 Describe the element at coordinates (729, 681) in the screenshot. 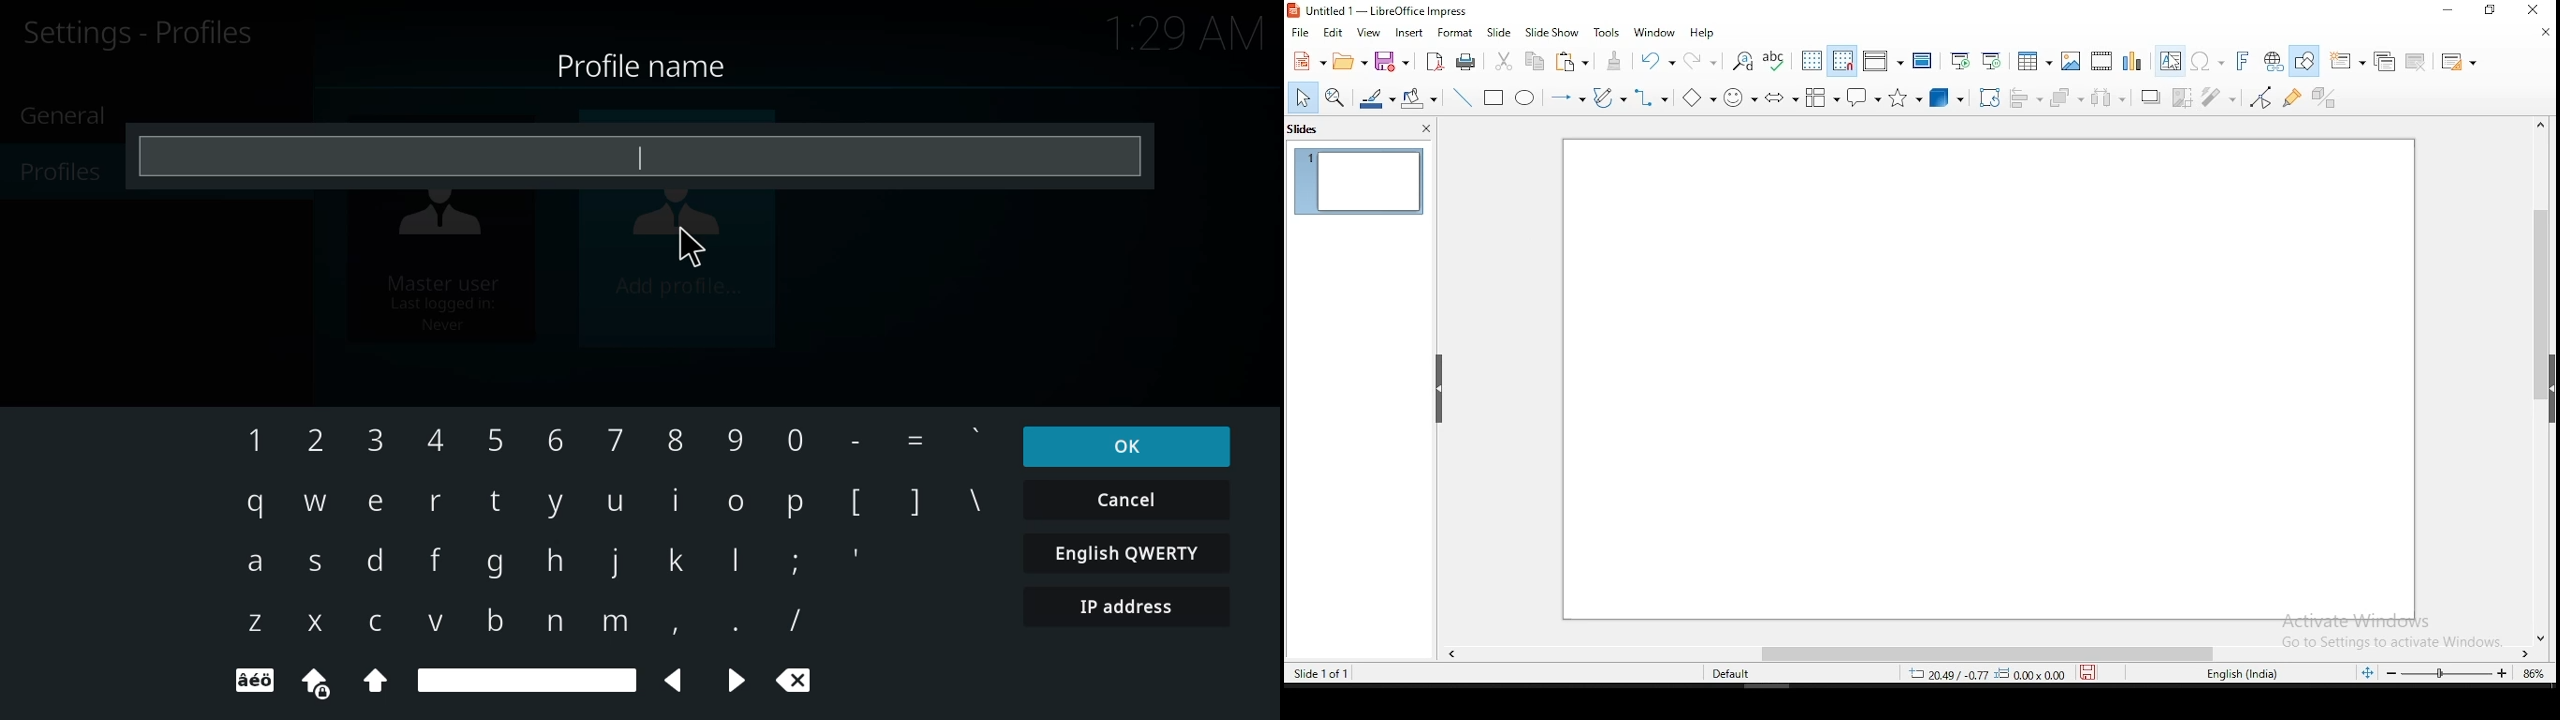

I see `backward` at that location.